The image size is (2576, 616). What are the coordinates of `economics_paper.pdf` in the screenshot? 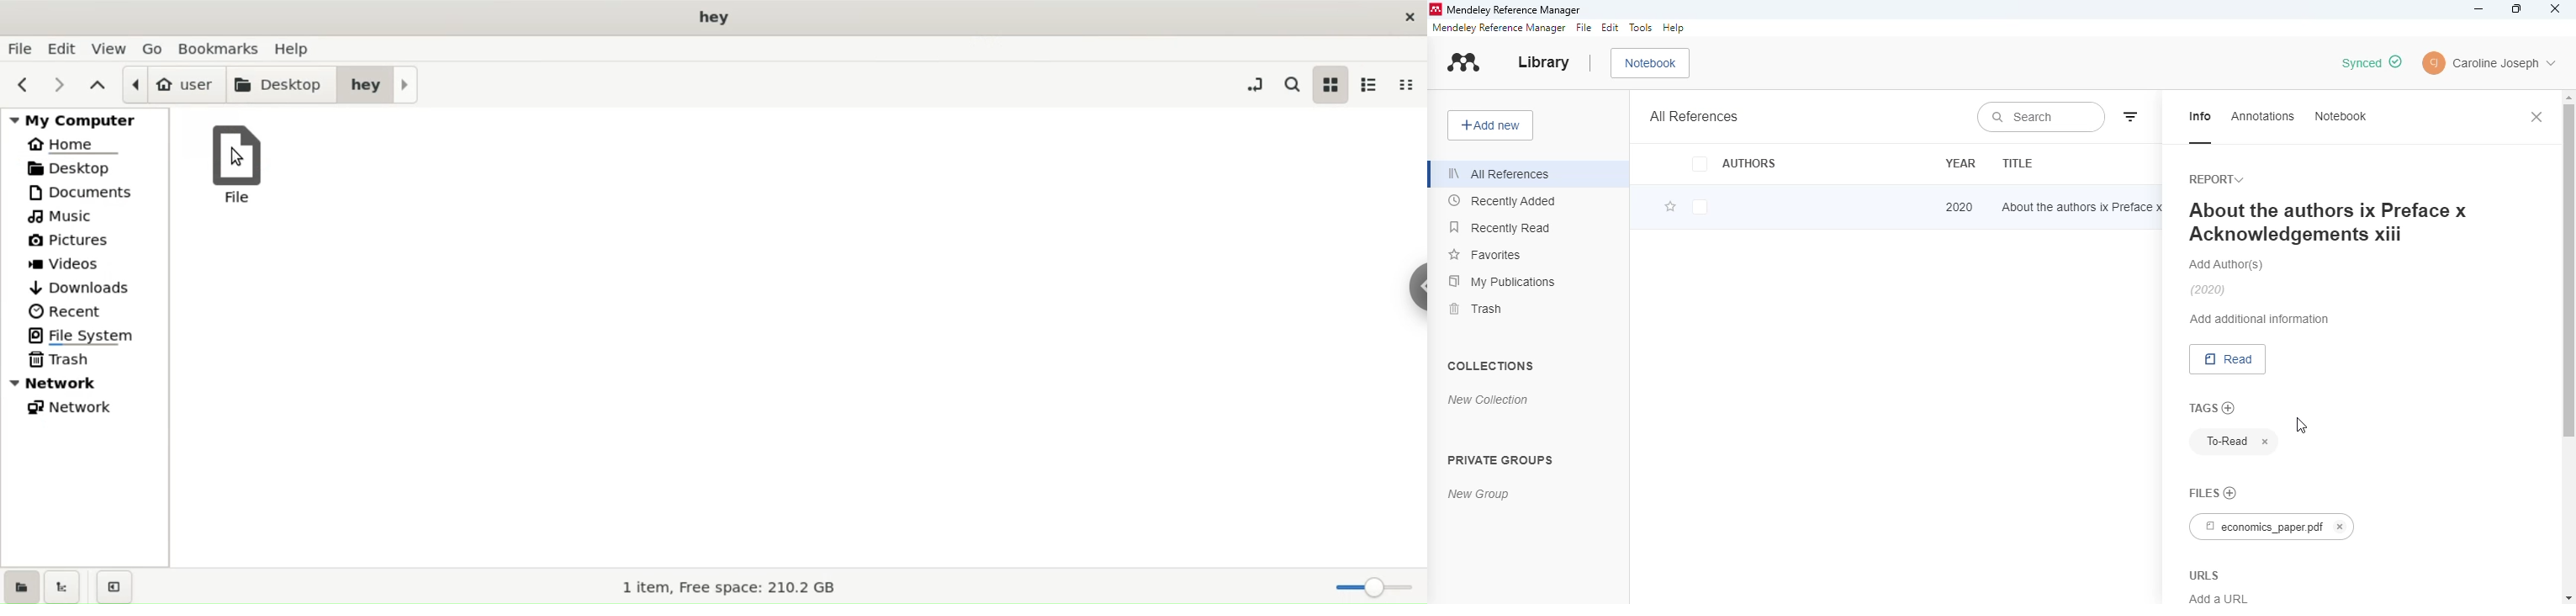 It's located at (2272, 526).